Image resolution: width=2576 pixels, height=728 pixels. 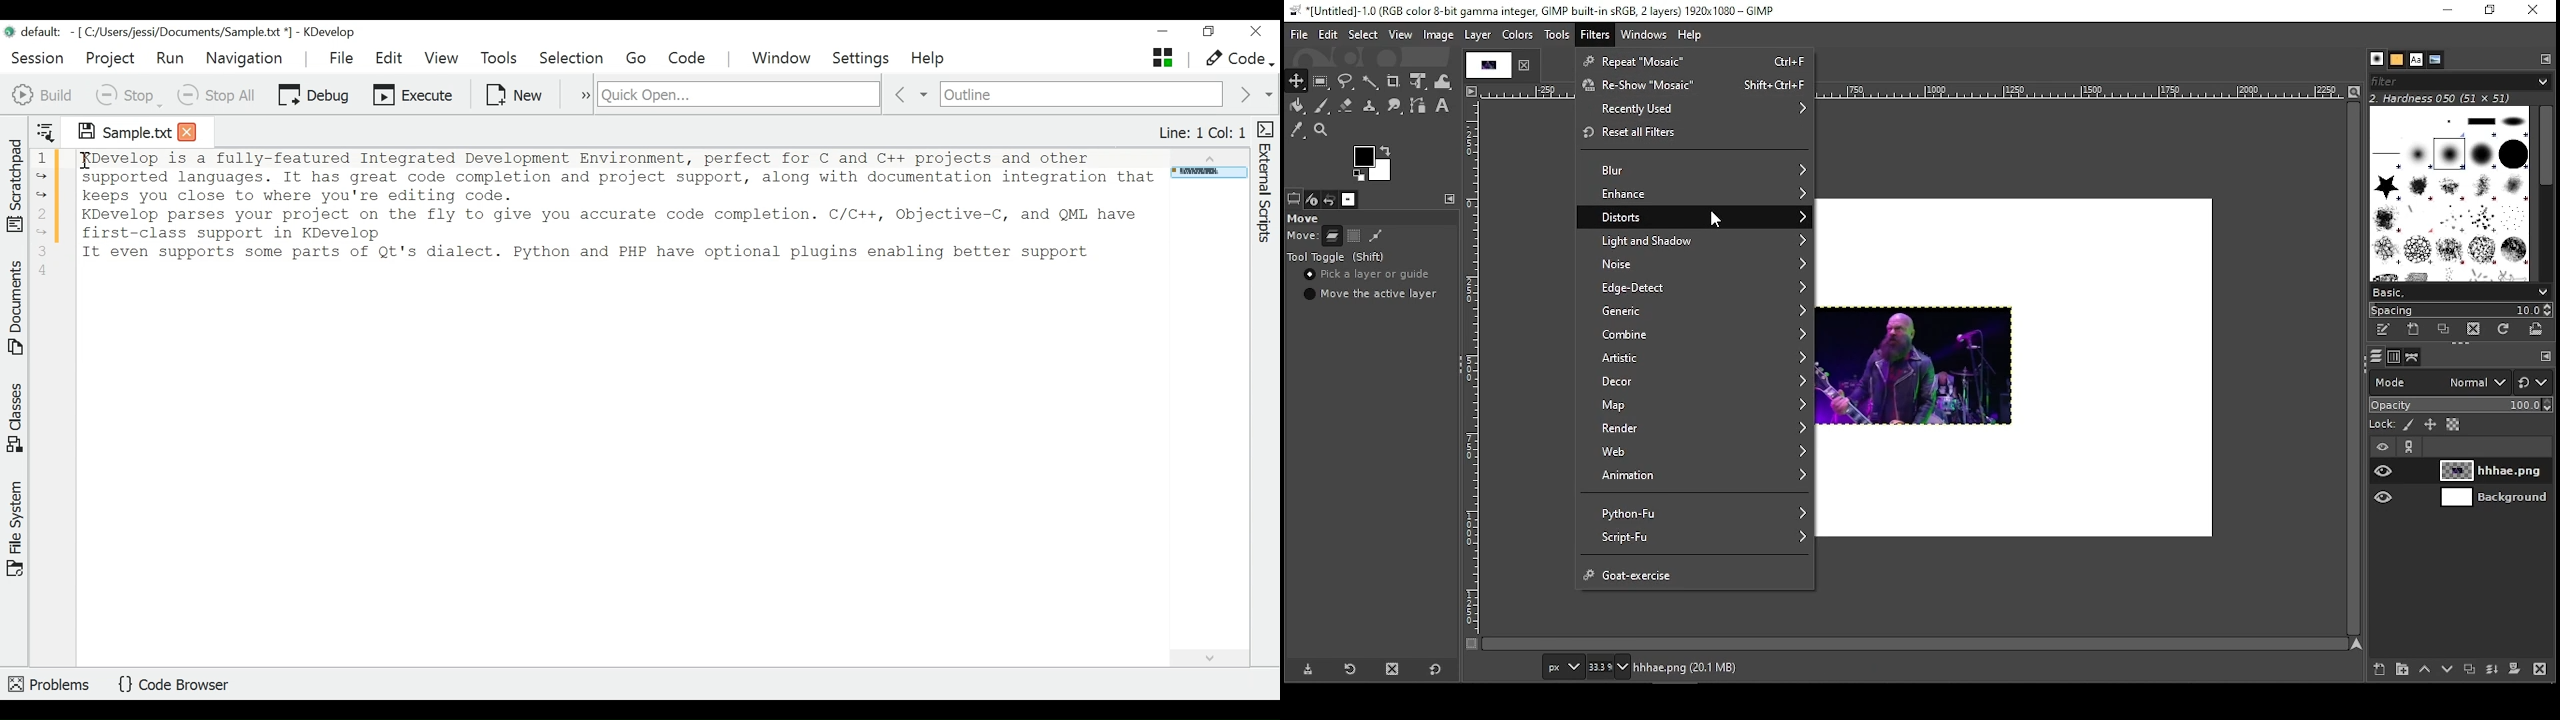 I want to click on lock size and position, so click(x=2432, y=423).